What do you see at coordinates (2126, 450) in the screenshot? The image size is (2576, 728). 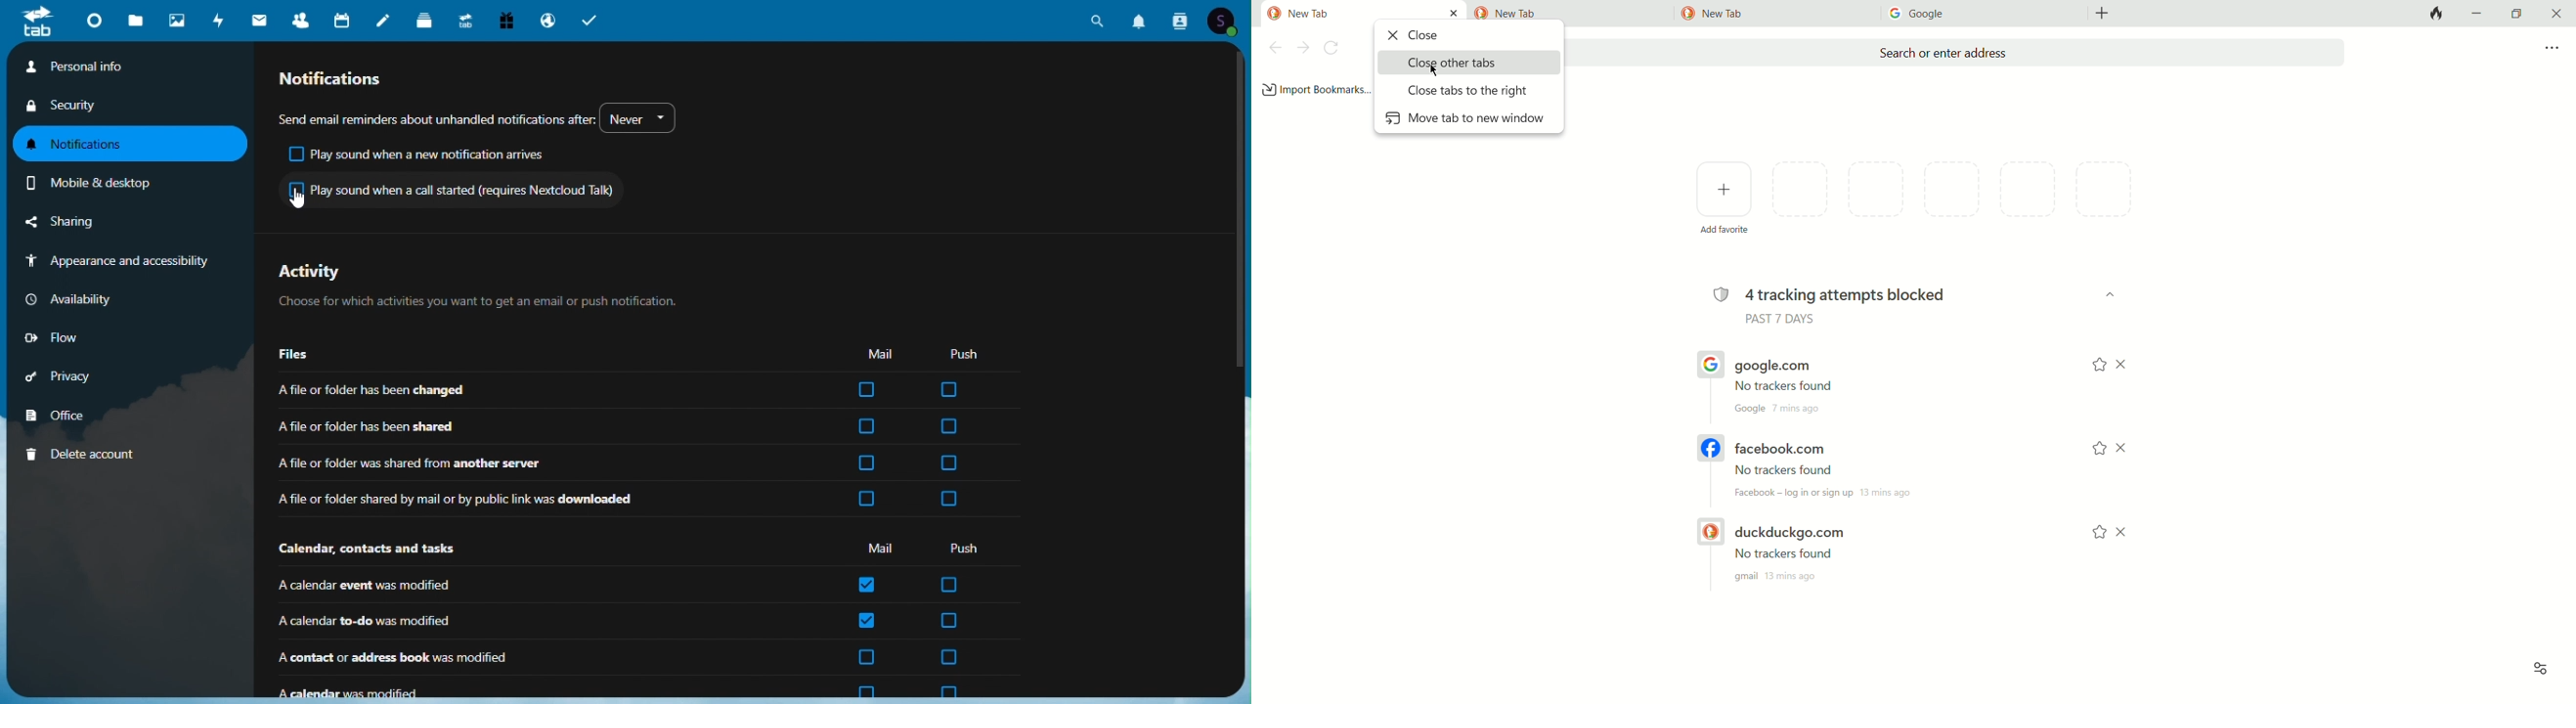 I see `close` at bounding box center [2126, 450].